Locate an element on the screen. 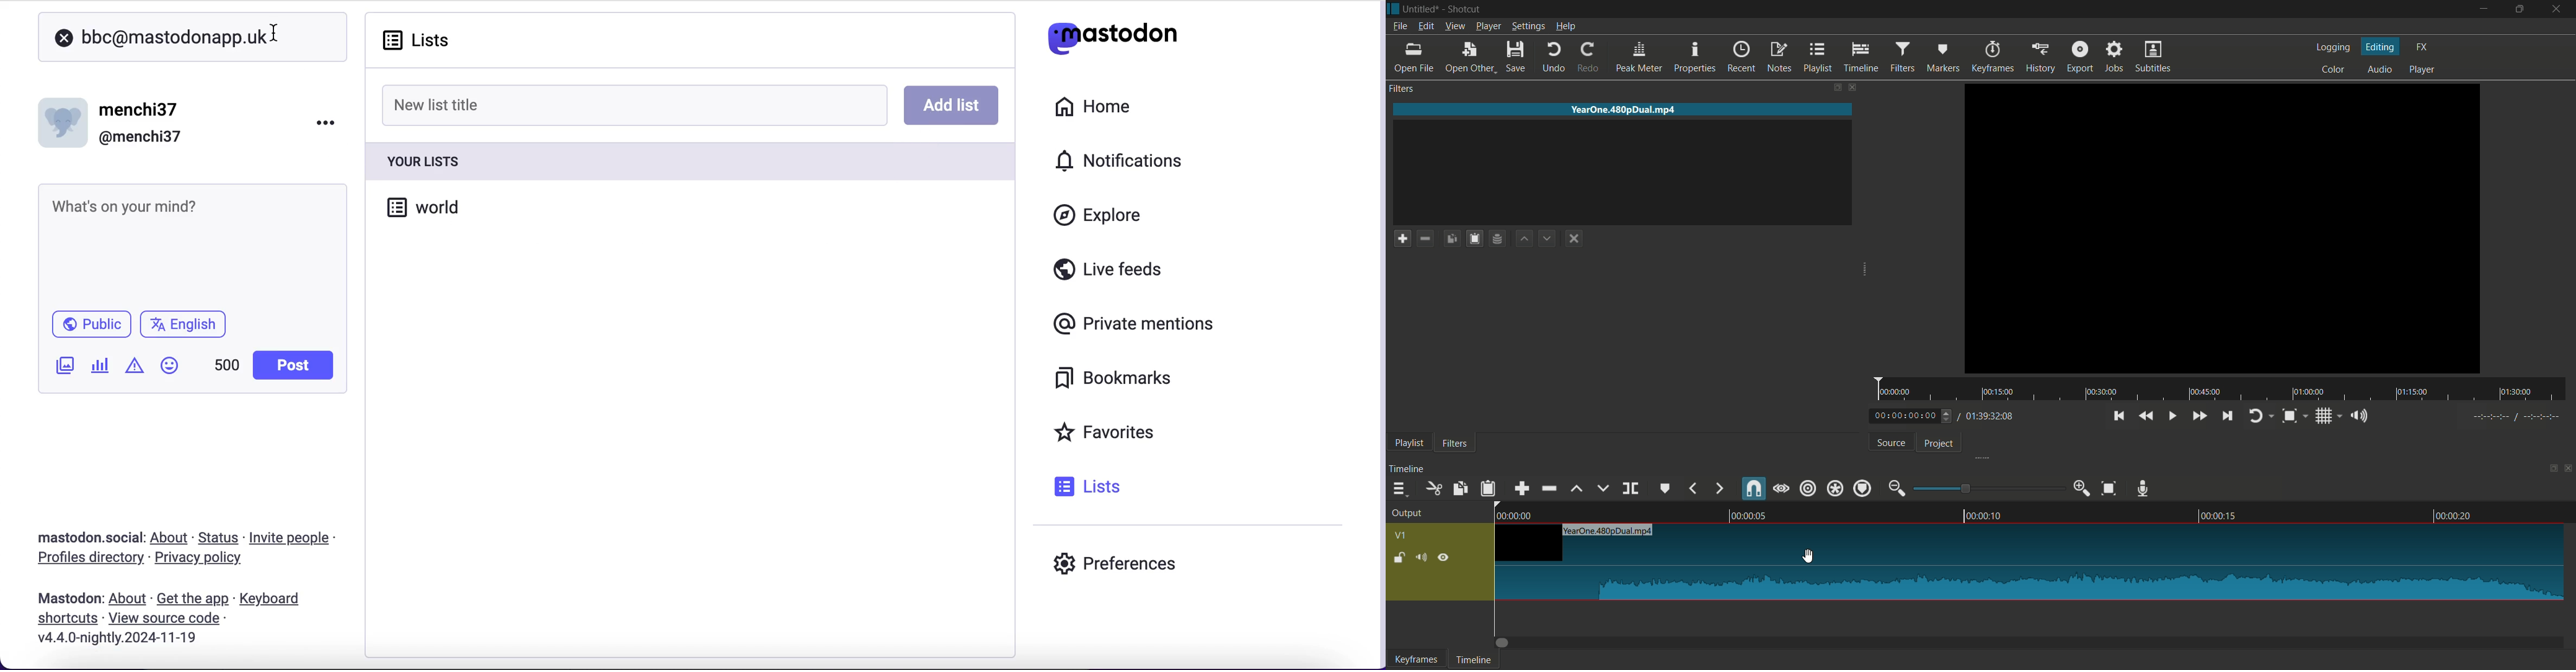  00:00:15 is located at coordinates (2220, 516).